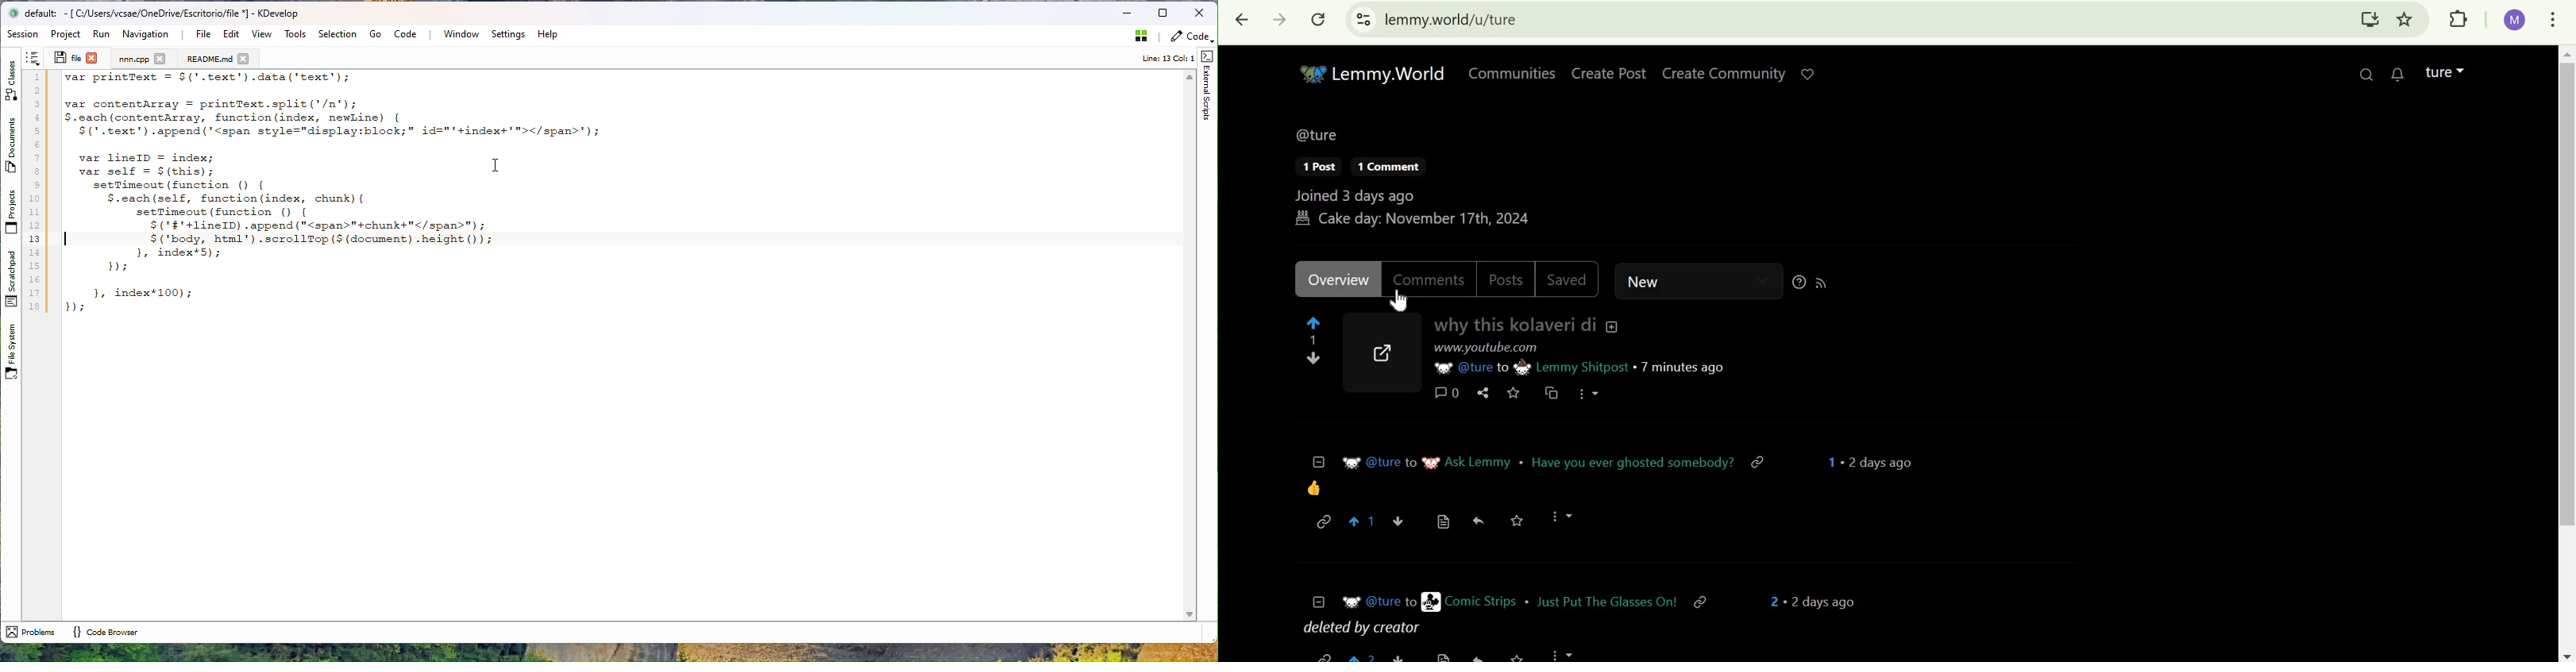  What do you see at coordinates (2406, 19) in the screenshot?
I see `bookmark this tab` at bounding box center [2406, 19].